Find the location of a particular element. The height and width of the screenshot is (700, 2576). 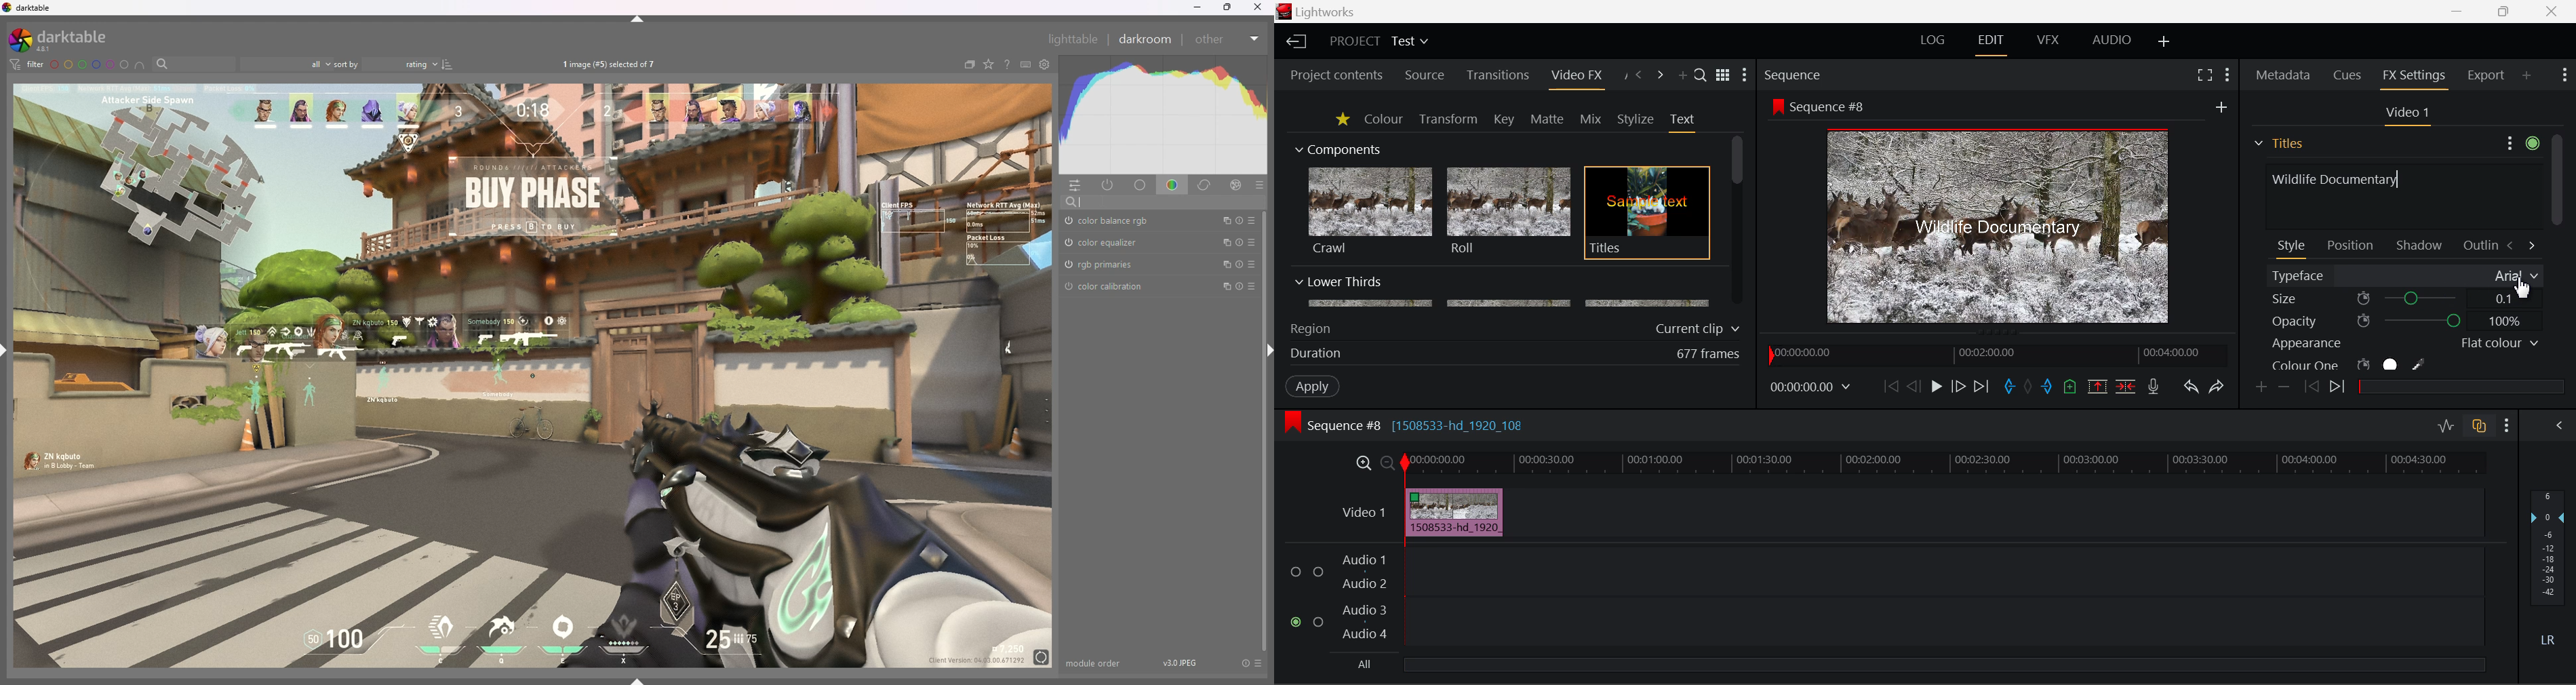

Export is located at coordinates (2486, 75).